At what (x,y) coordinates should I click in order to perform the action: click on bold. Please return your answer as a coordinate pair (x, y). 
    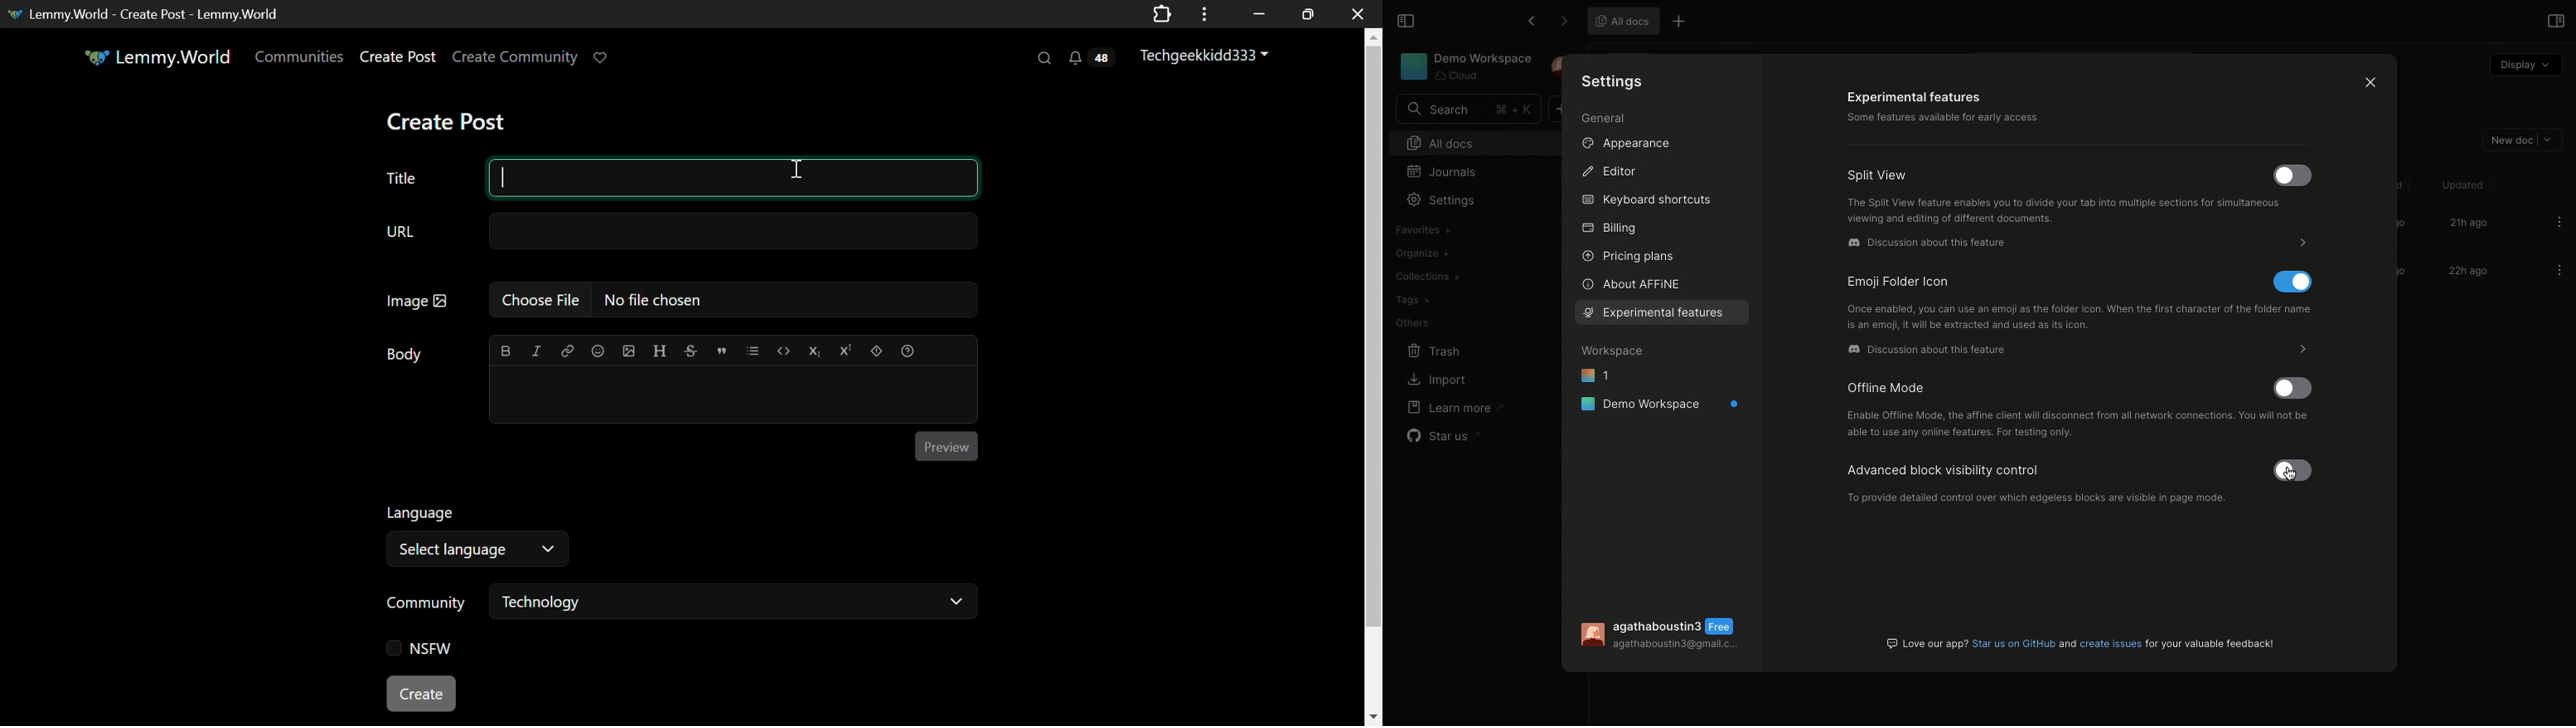
    Looking at the image, I should click on (506, 351).